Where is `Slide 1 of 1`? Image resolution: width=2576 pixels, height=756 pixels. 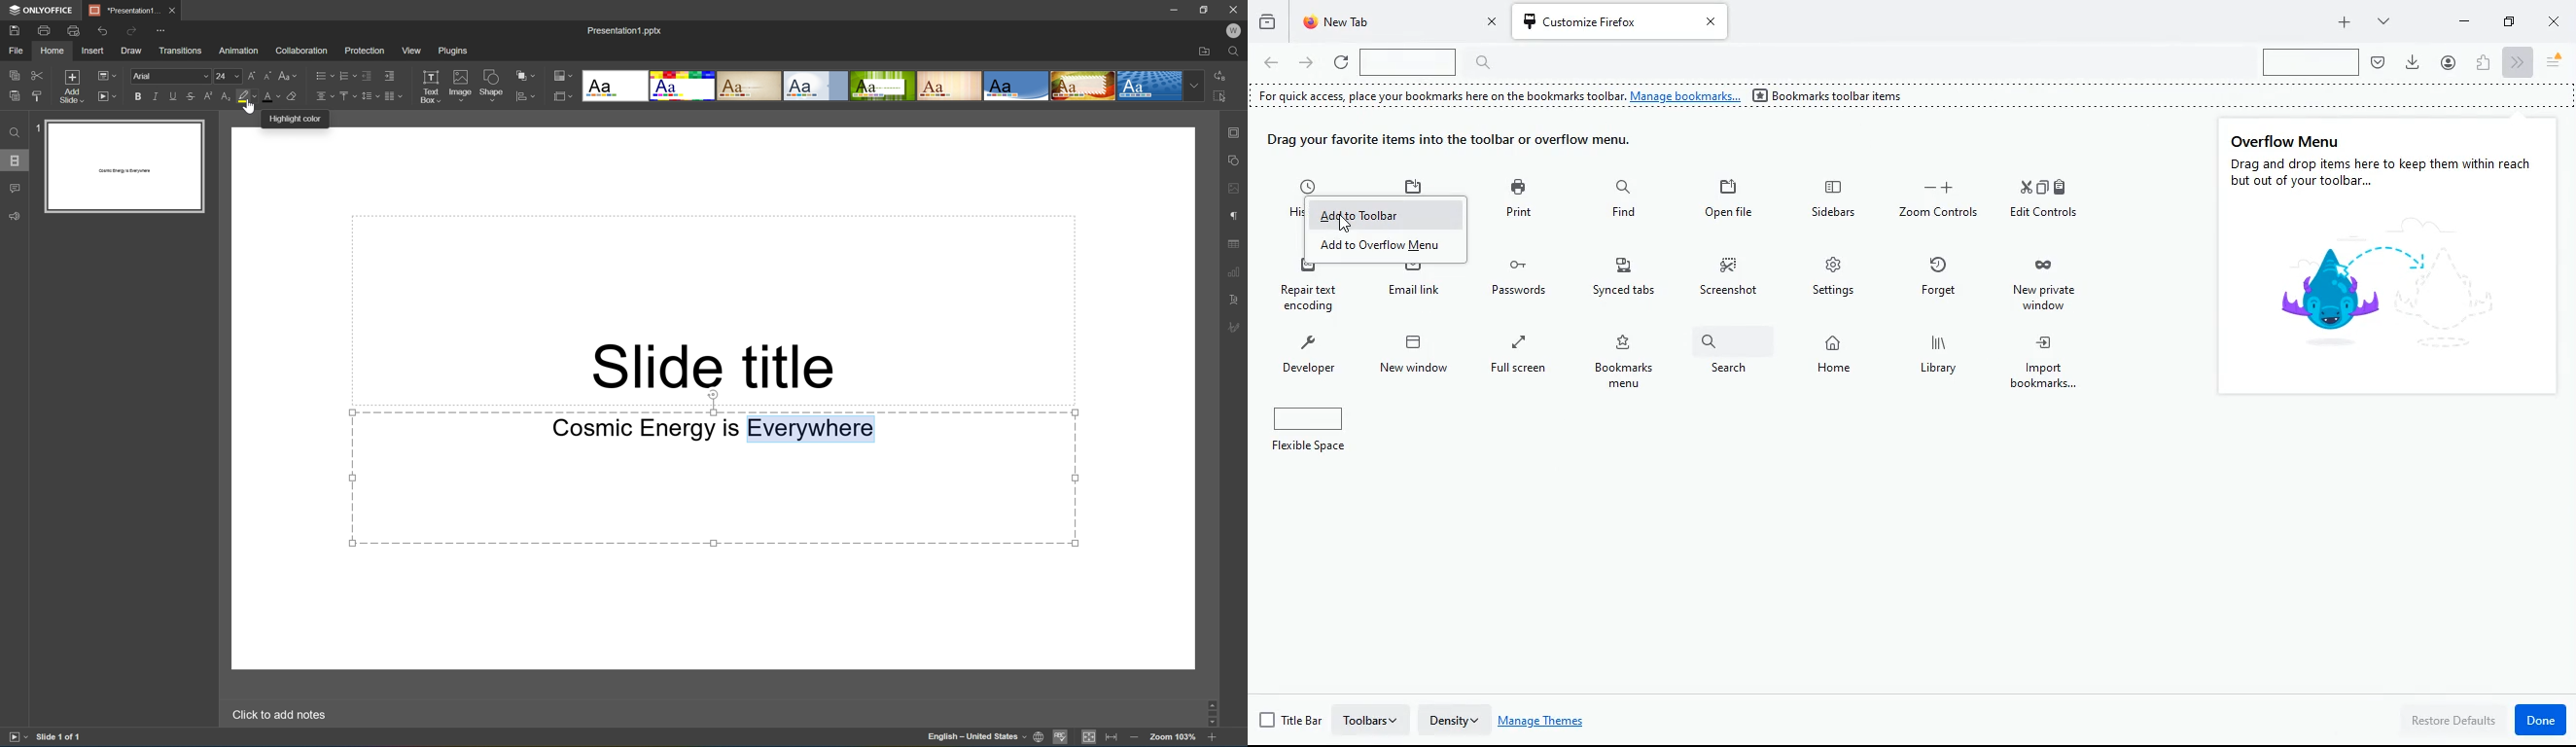 Slide 1 of 1 is located at coordinates (59, 738).